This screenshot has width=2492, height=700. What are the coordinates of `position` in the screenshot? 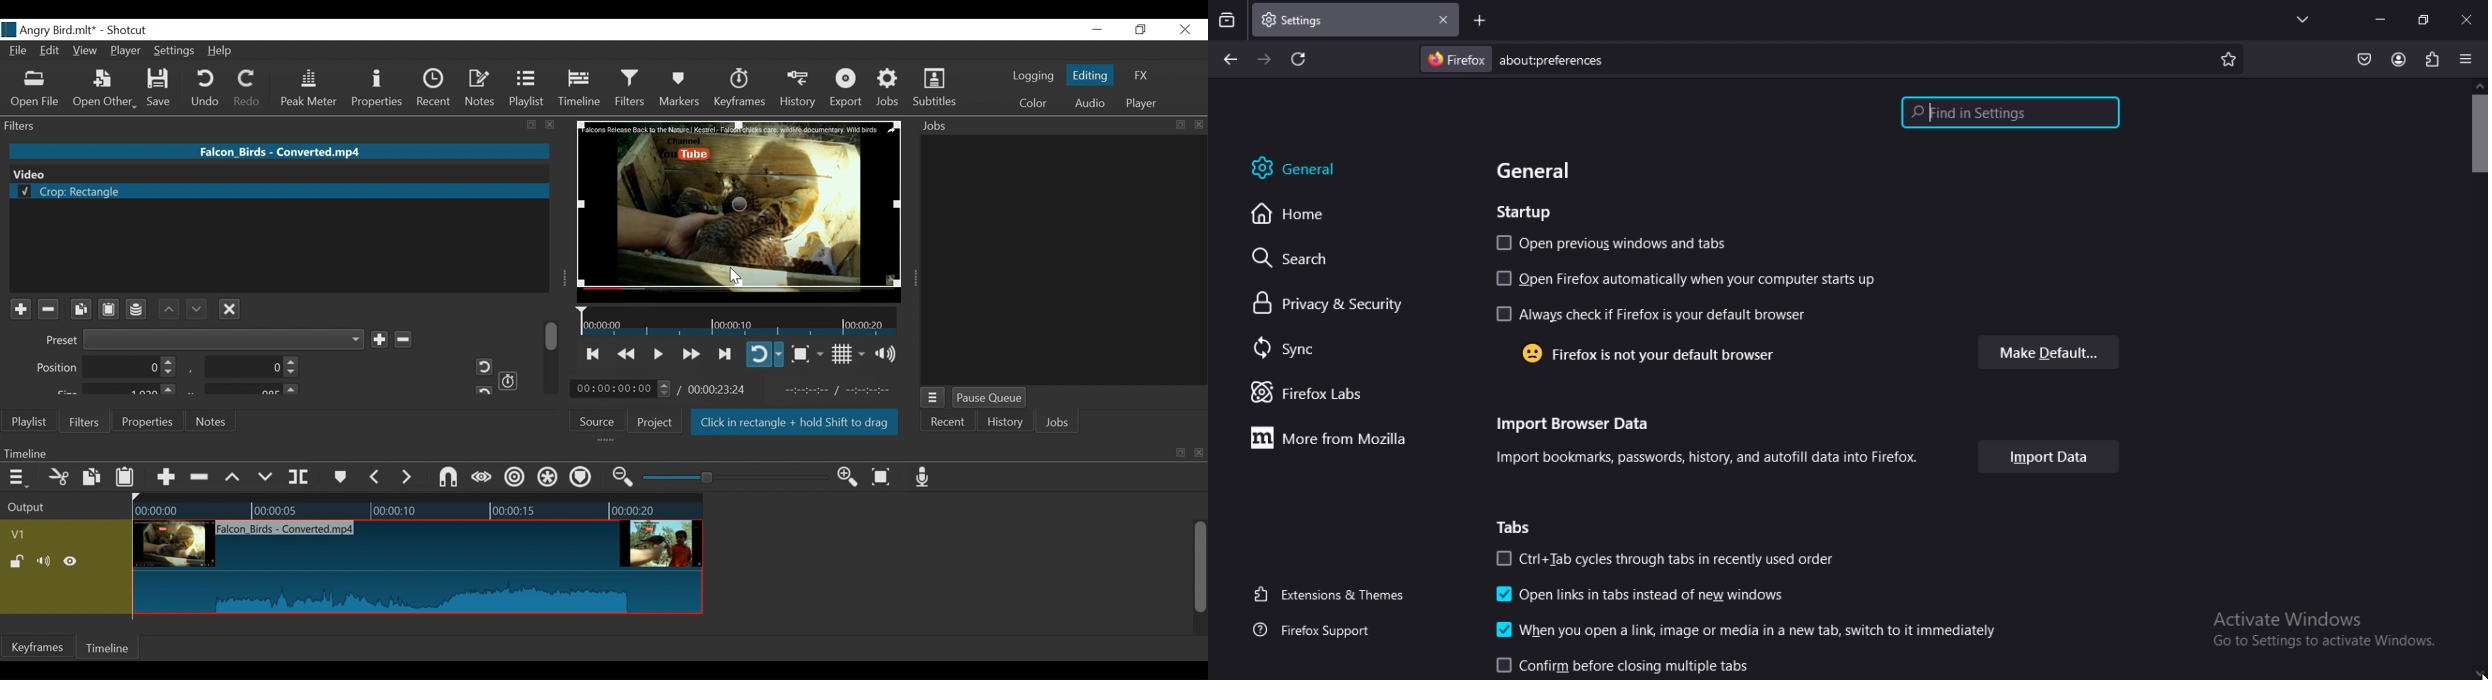 It's located at (107, 368).